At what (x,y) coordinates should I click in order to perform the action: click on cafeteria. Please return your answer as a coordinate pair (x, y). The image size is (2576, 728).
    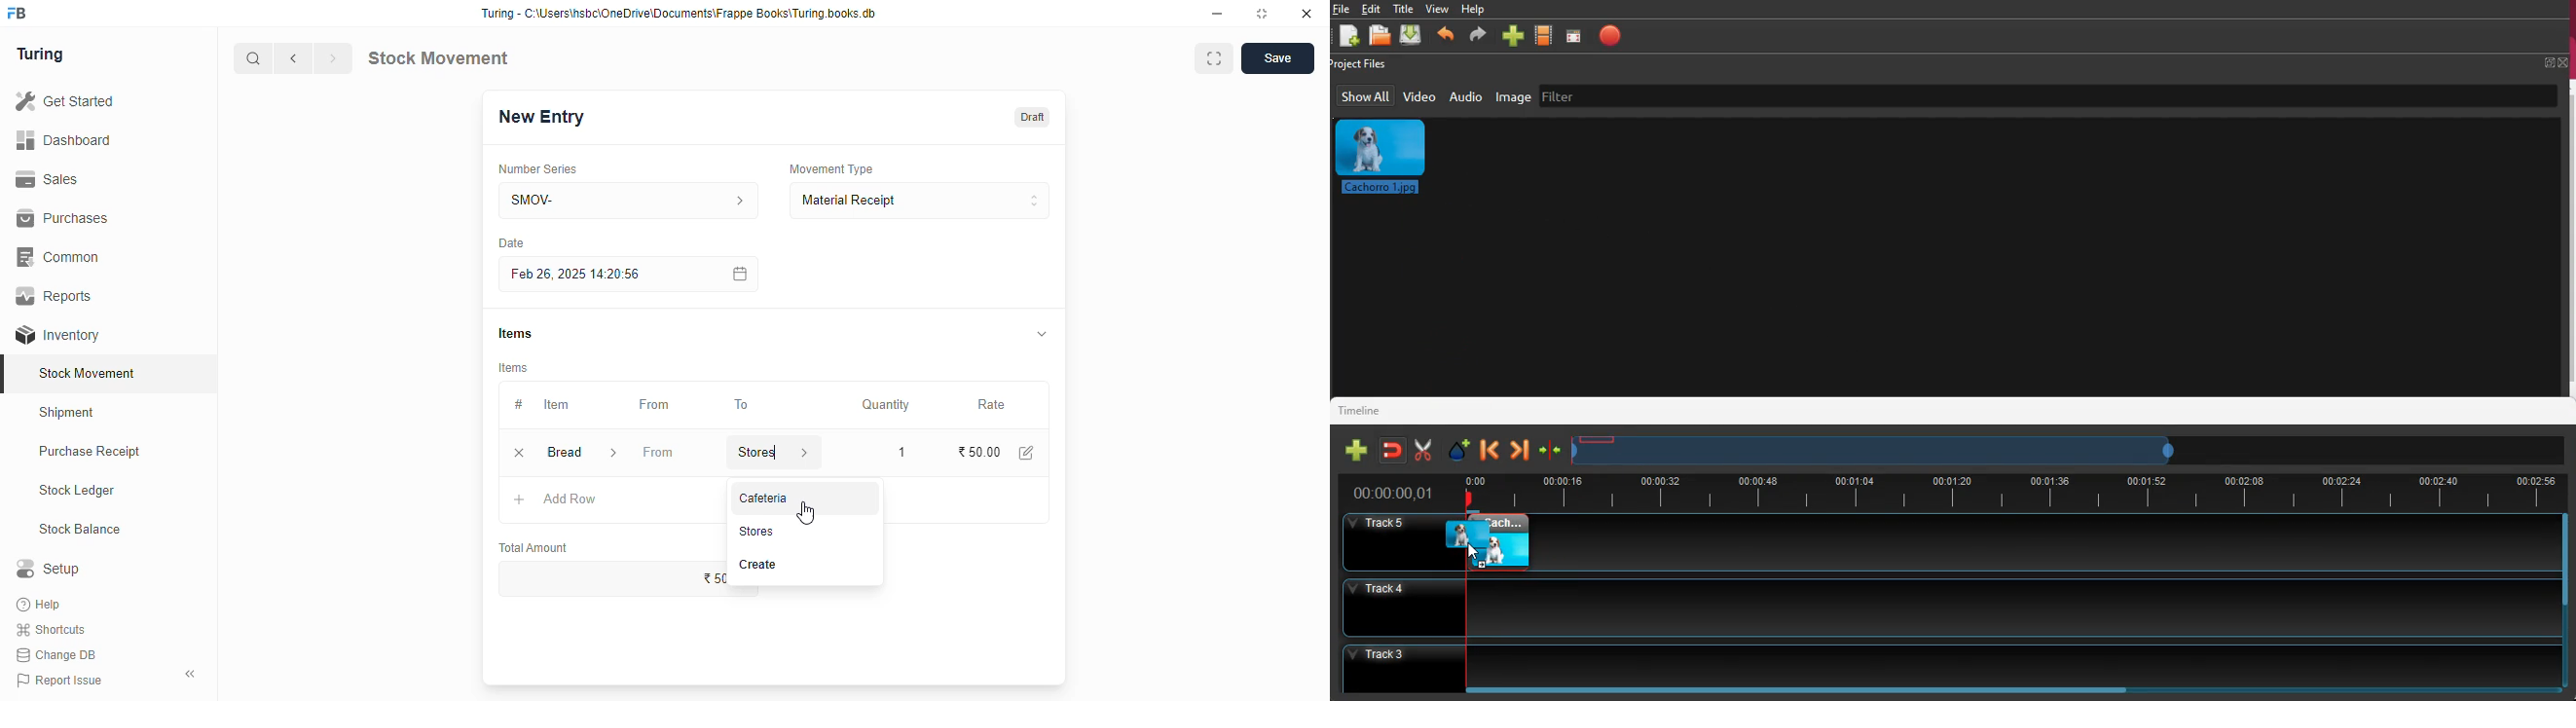
    Looking at the image, I should click on (765, 498).